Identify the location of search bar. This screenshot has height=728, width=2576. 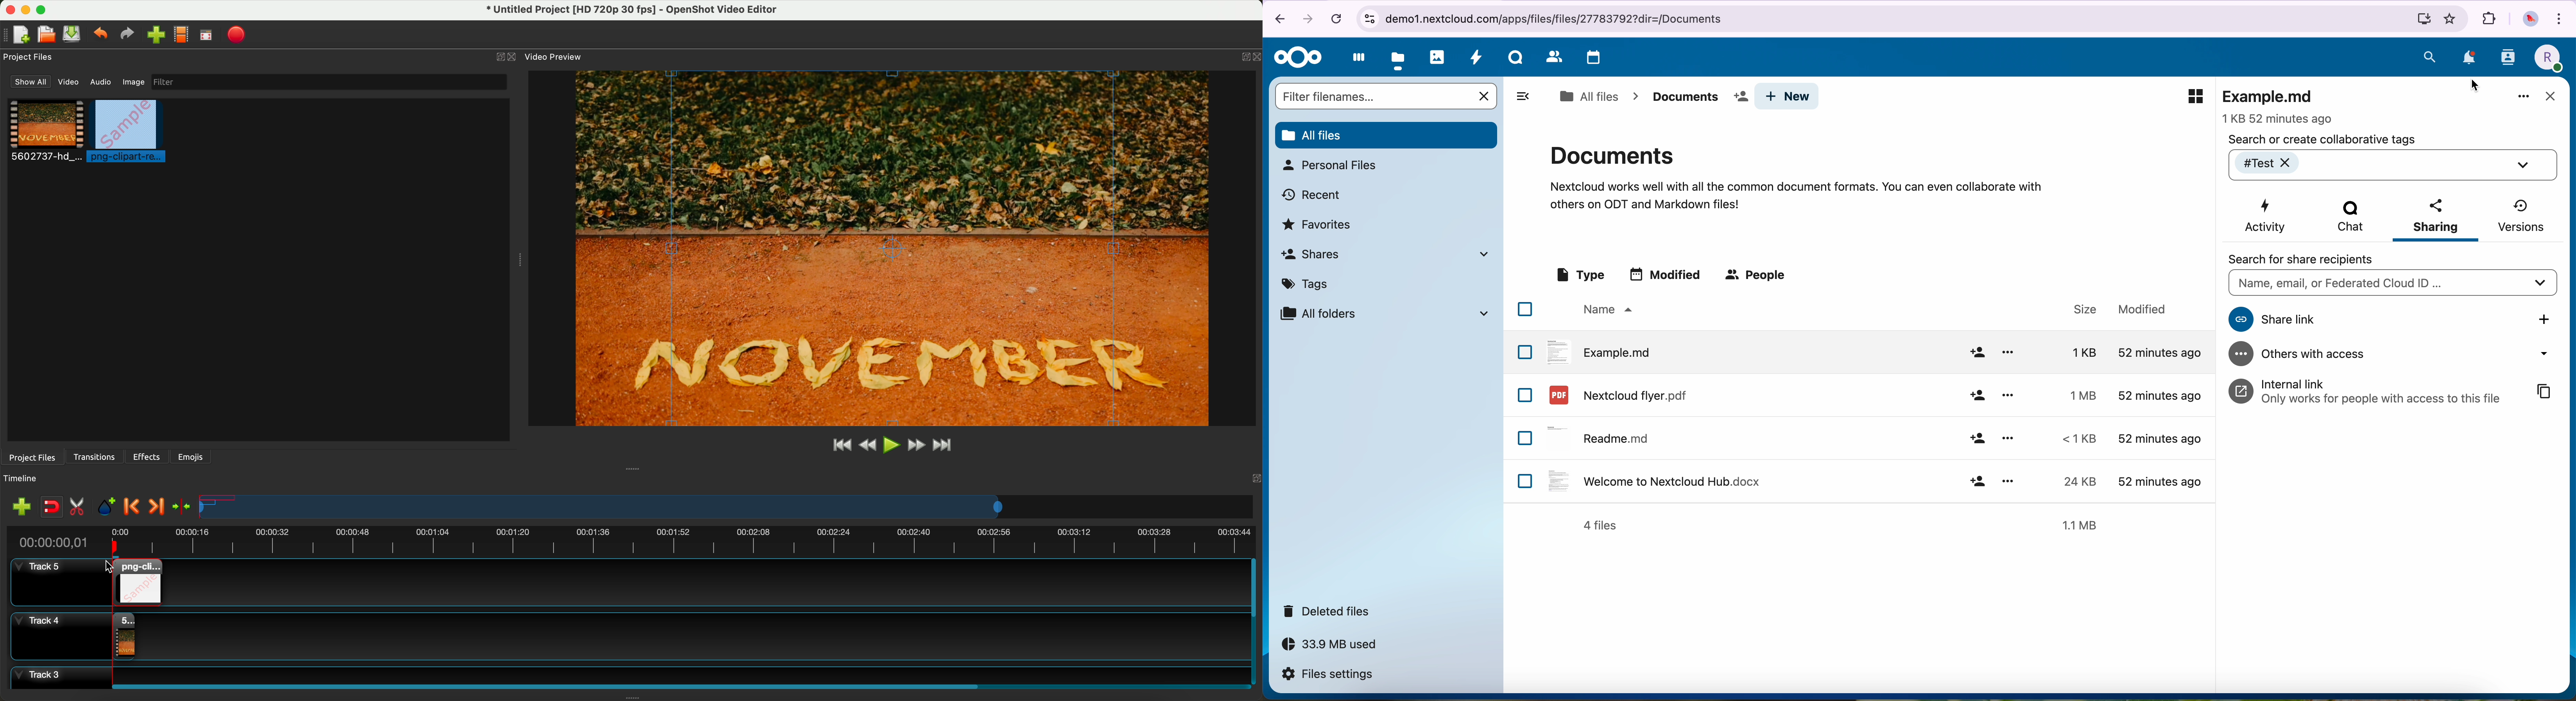
(2392, 284).